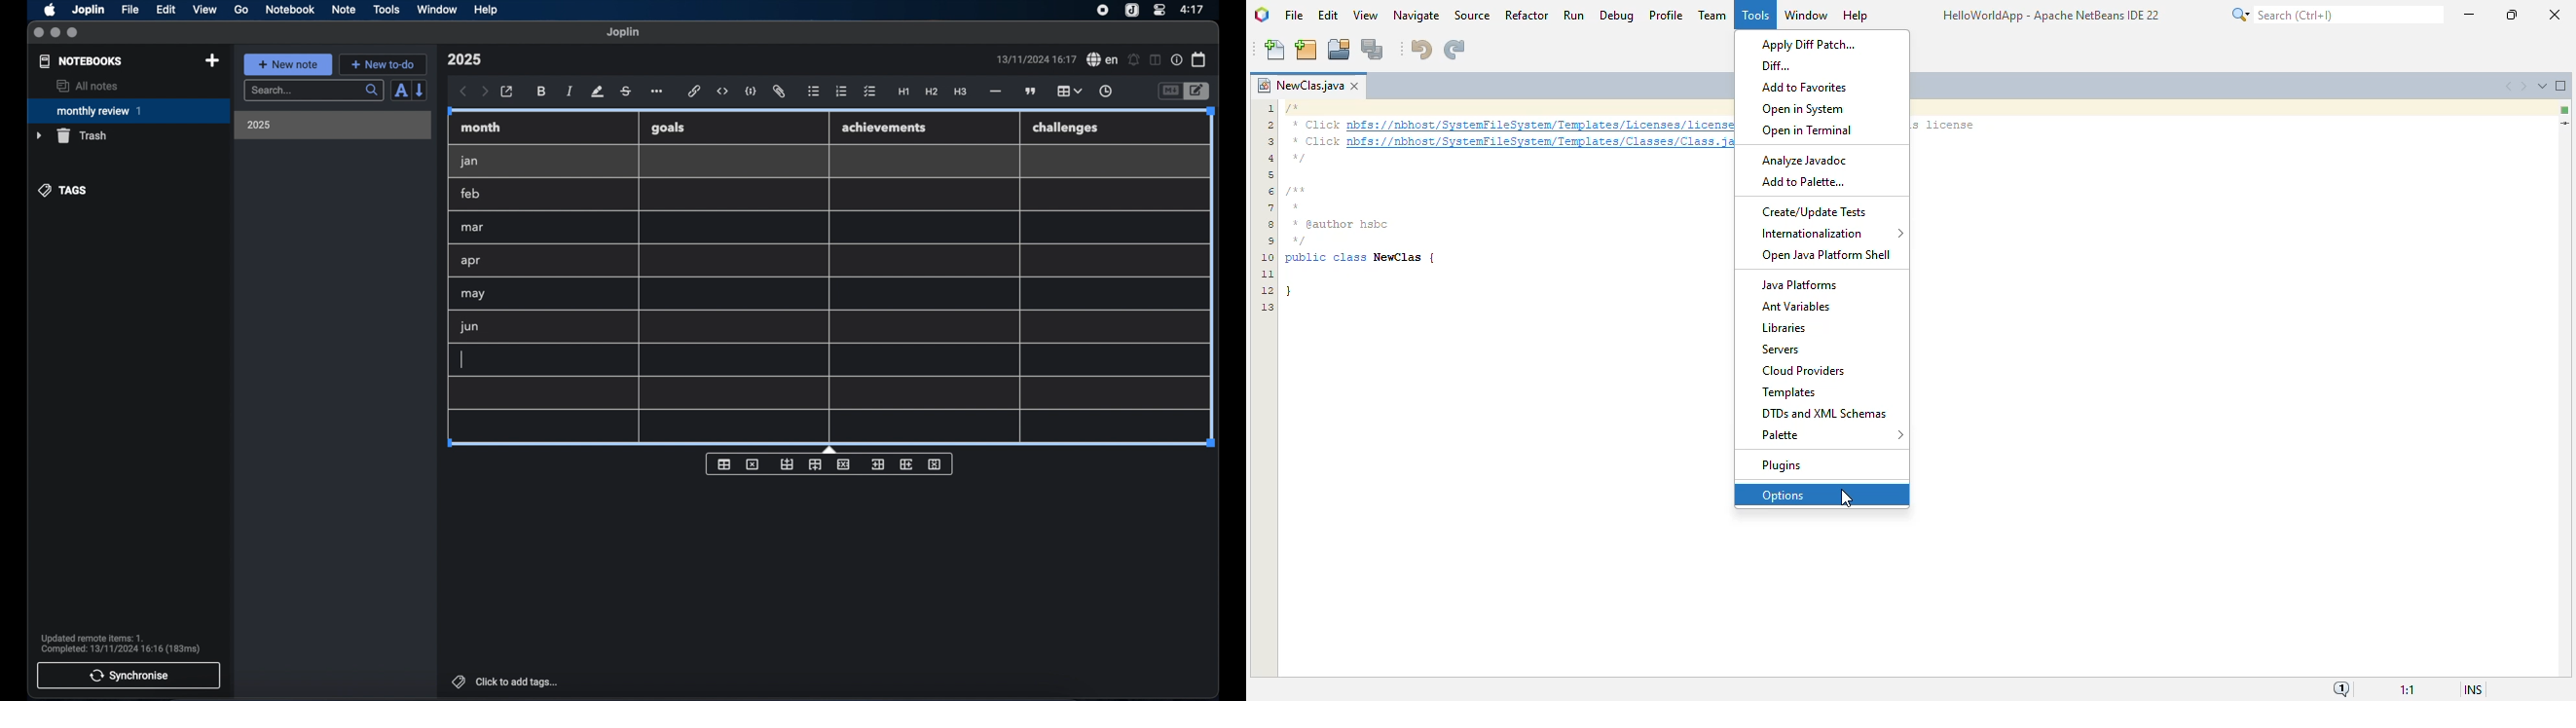 The height and width of the screenshot is (728, 2576). What do you see at coordinates (259, 125) in the screenshot?
I see `2025` at bounding box center [259, 125].